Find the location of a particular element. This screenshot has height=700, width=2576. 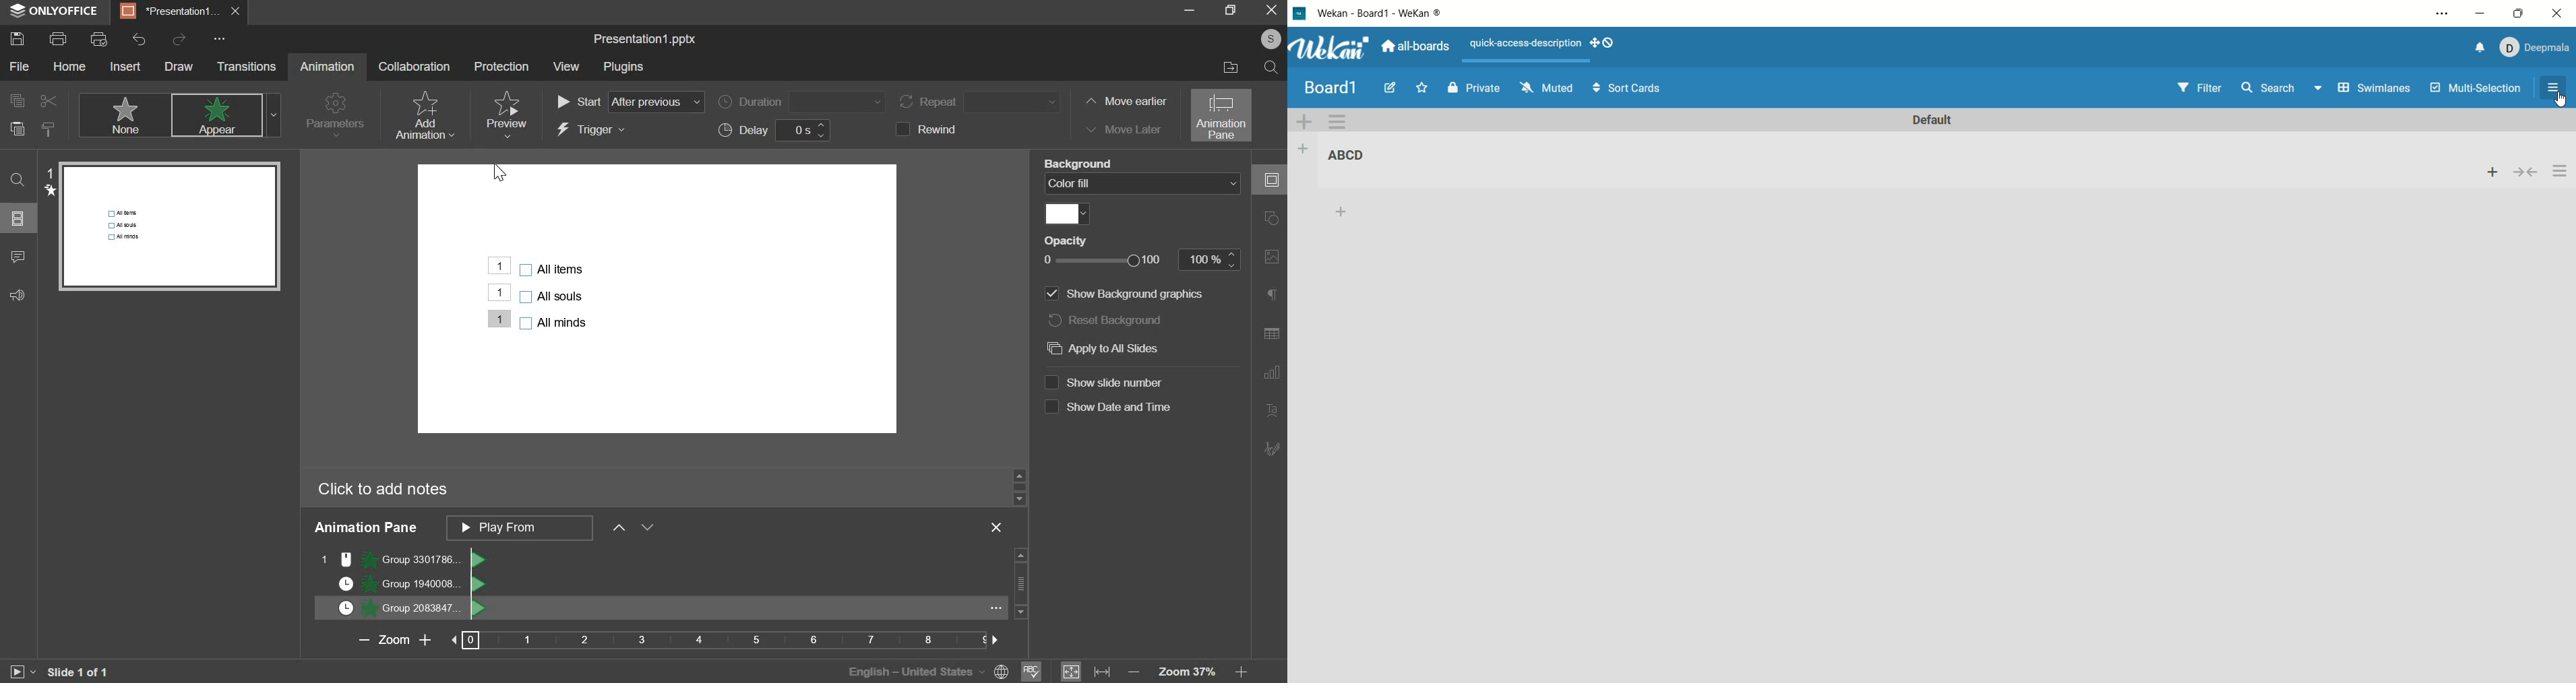

reset background is located at coordinates (1114, 321).